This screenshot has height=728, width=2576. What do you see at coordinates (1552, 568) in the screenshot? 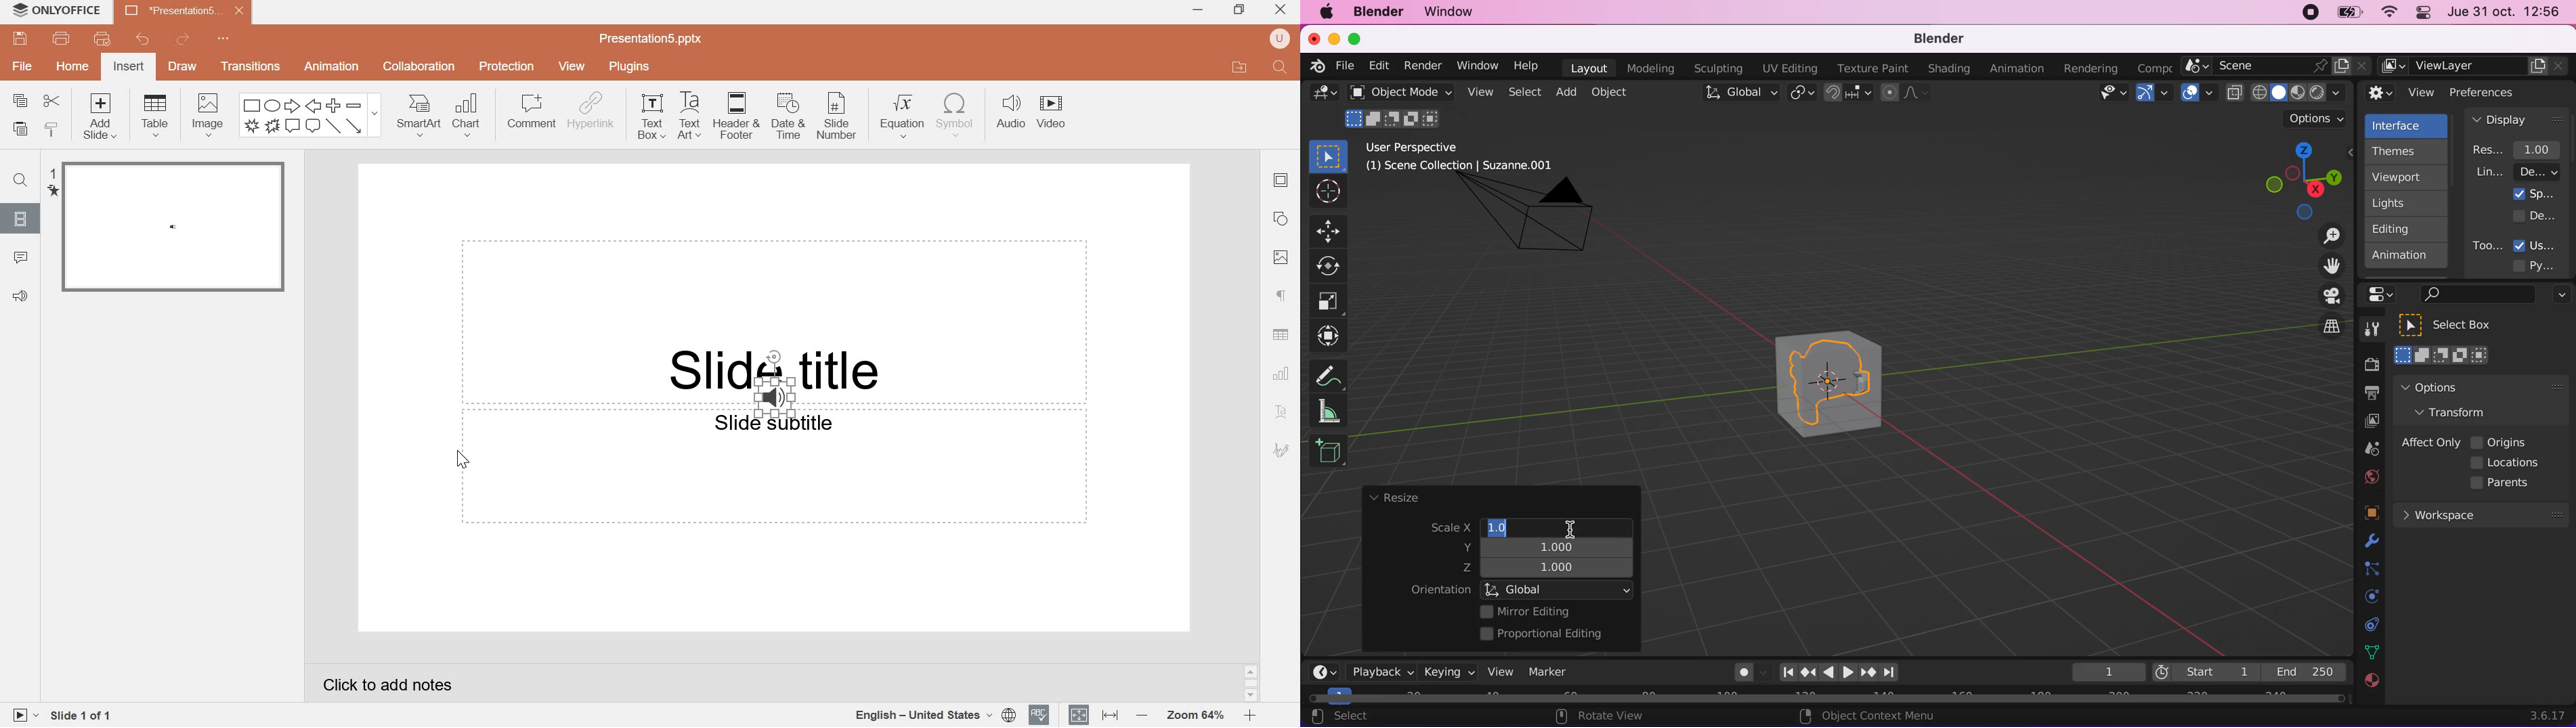
I see `z` at bounding box center [1552, 568].